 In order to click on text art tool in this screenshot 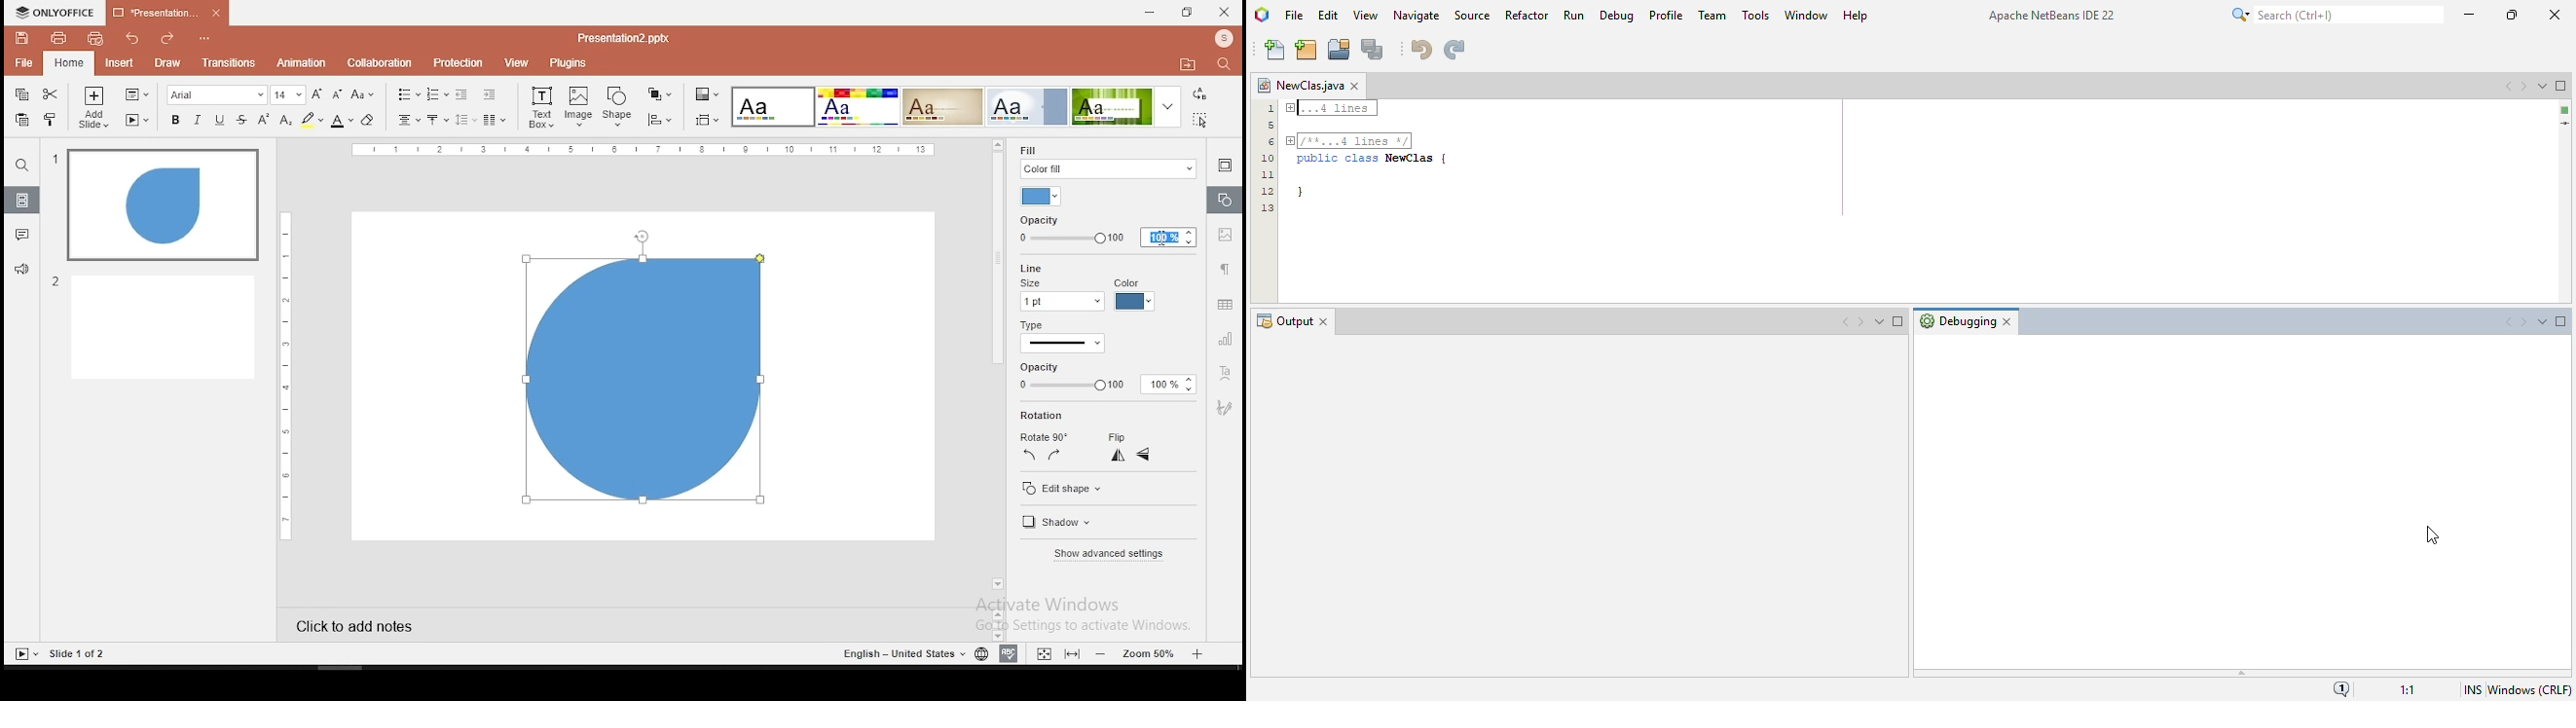, I will do `click(1227, 372)`.